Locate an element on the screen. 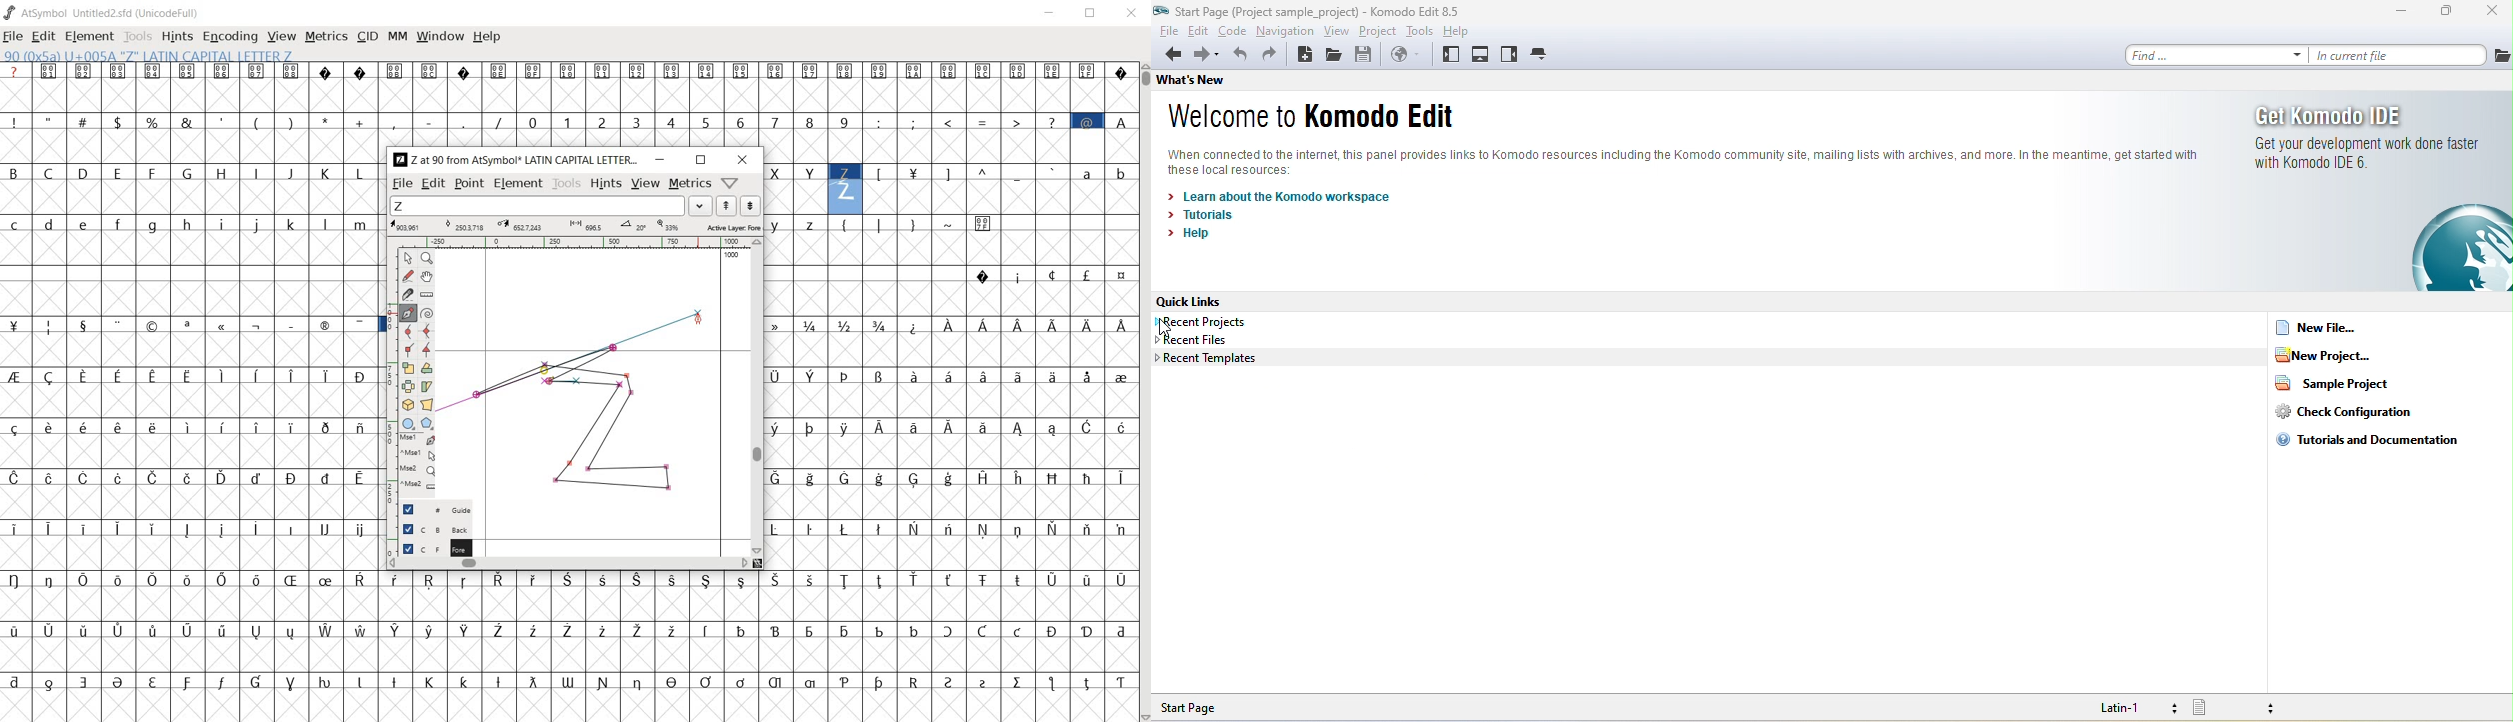  glyph characters is located at coordinates (759, 646).